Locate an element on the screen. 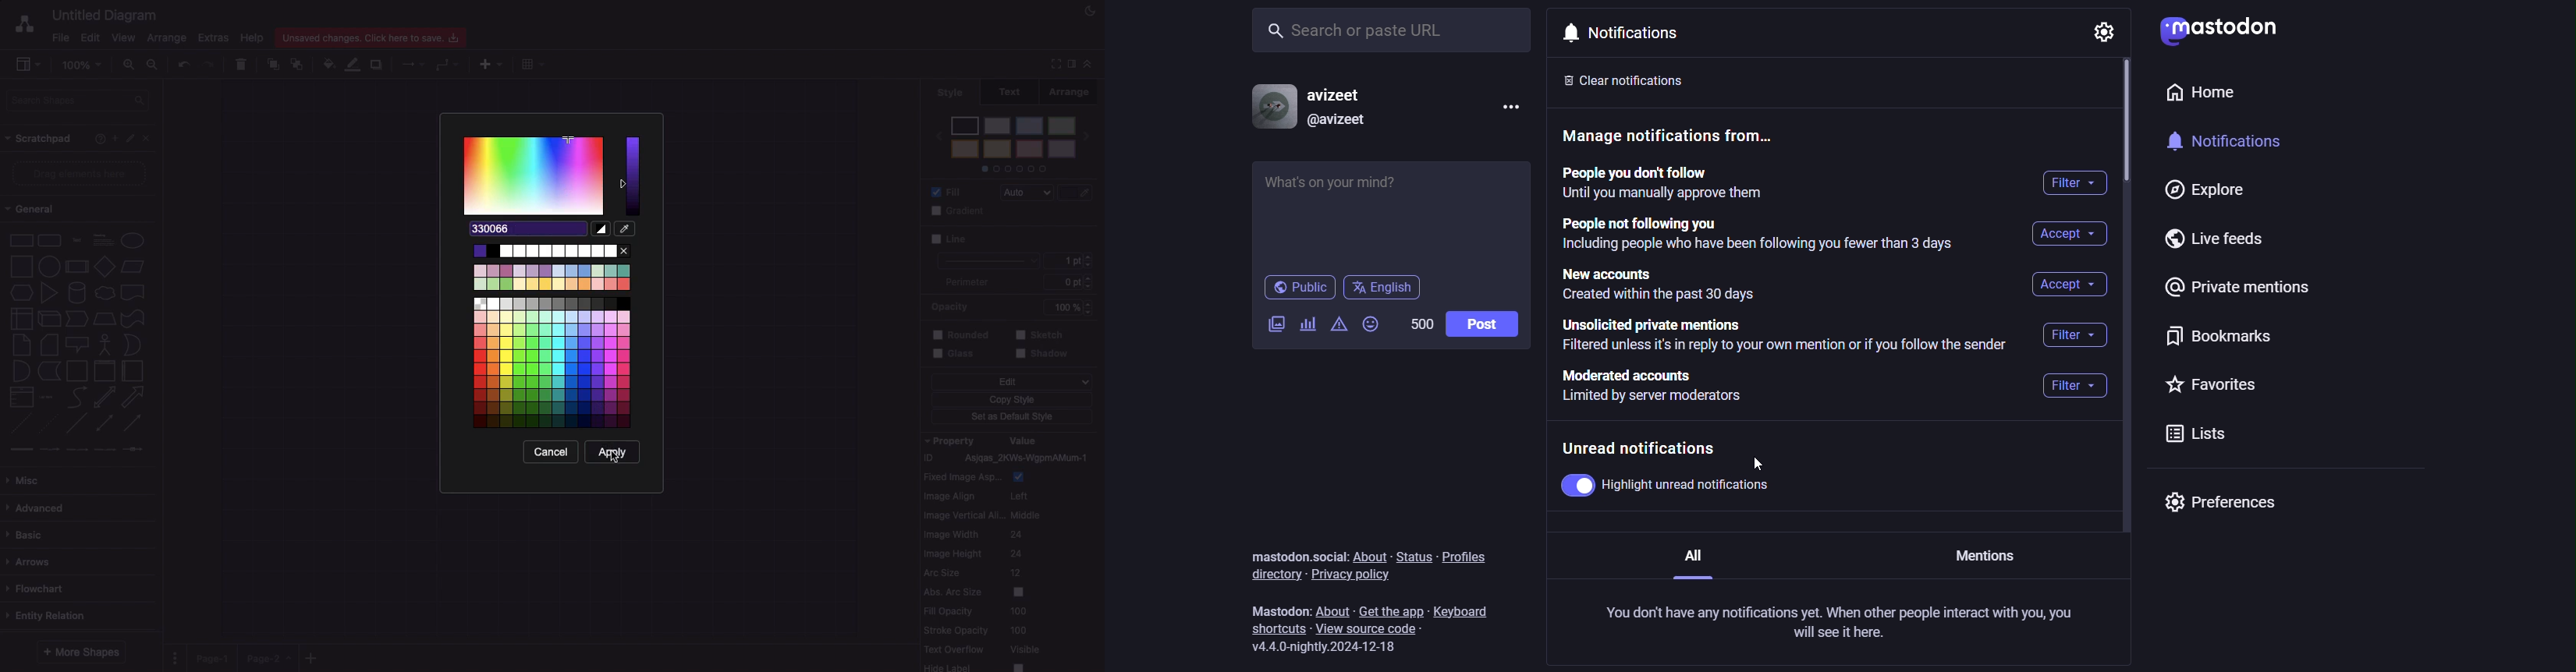  To front  is located at coordinates (273, 62).